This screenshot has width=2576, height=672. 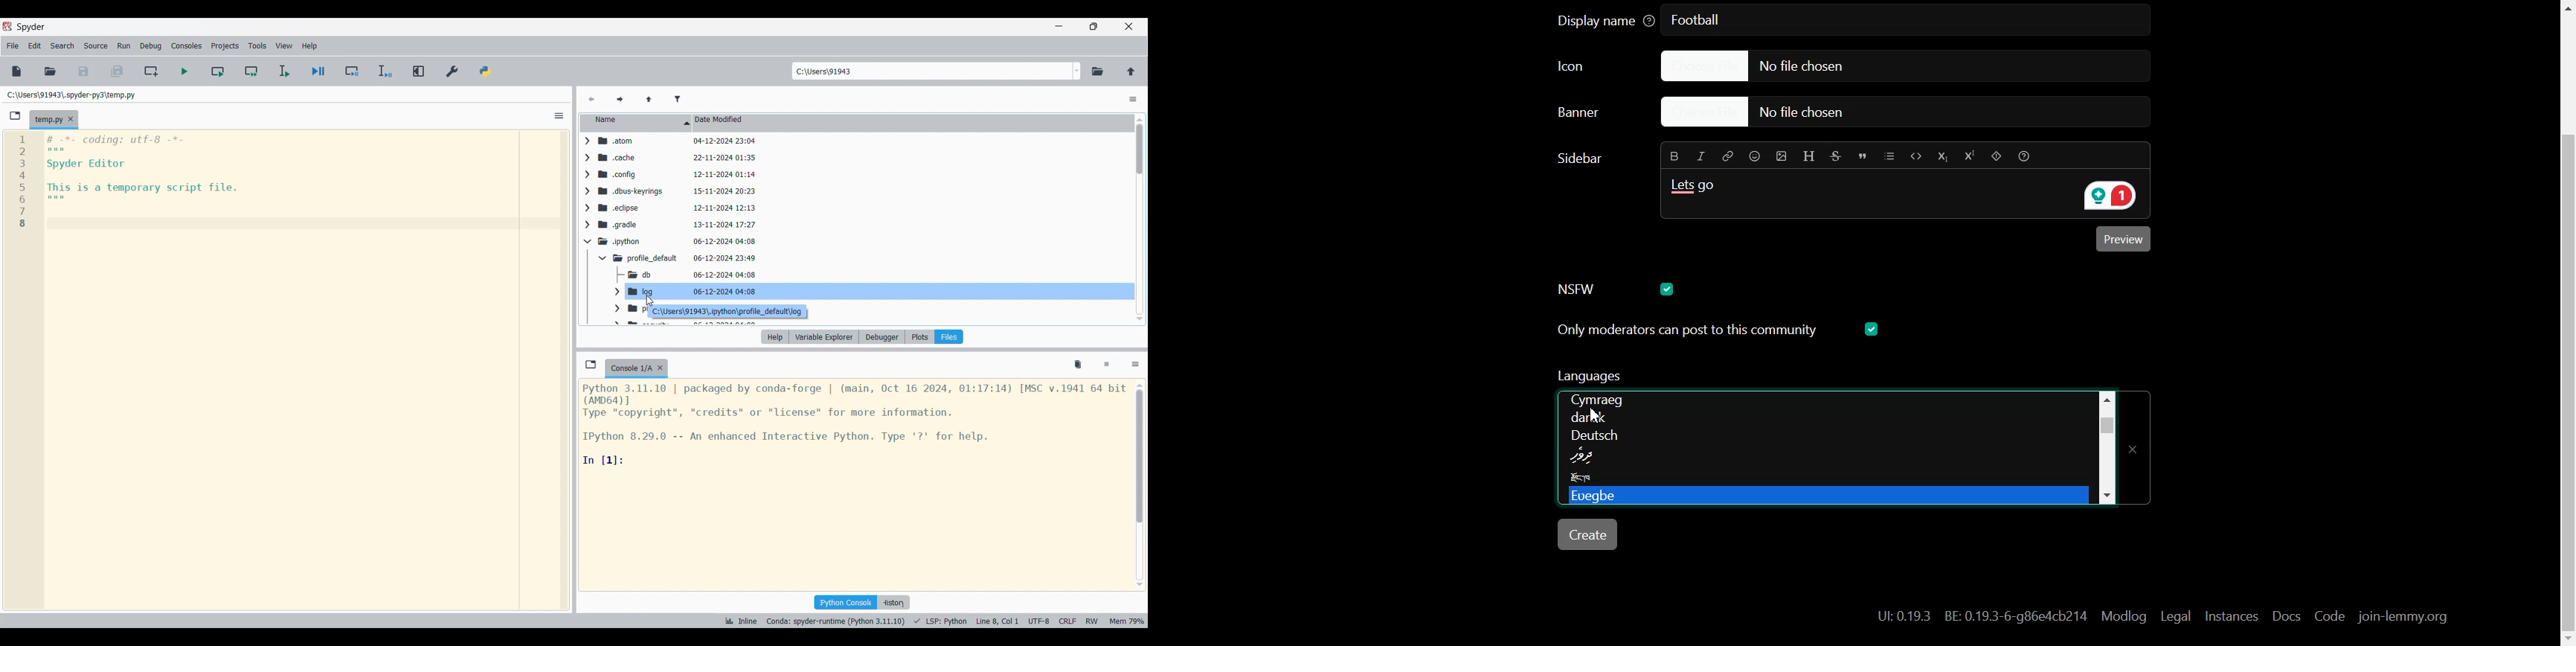 I want to click on Emoji, so click(x=1753, y=156).